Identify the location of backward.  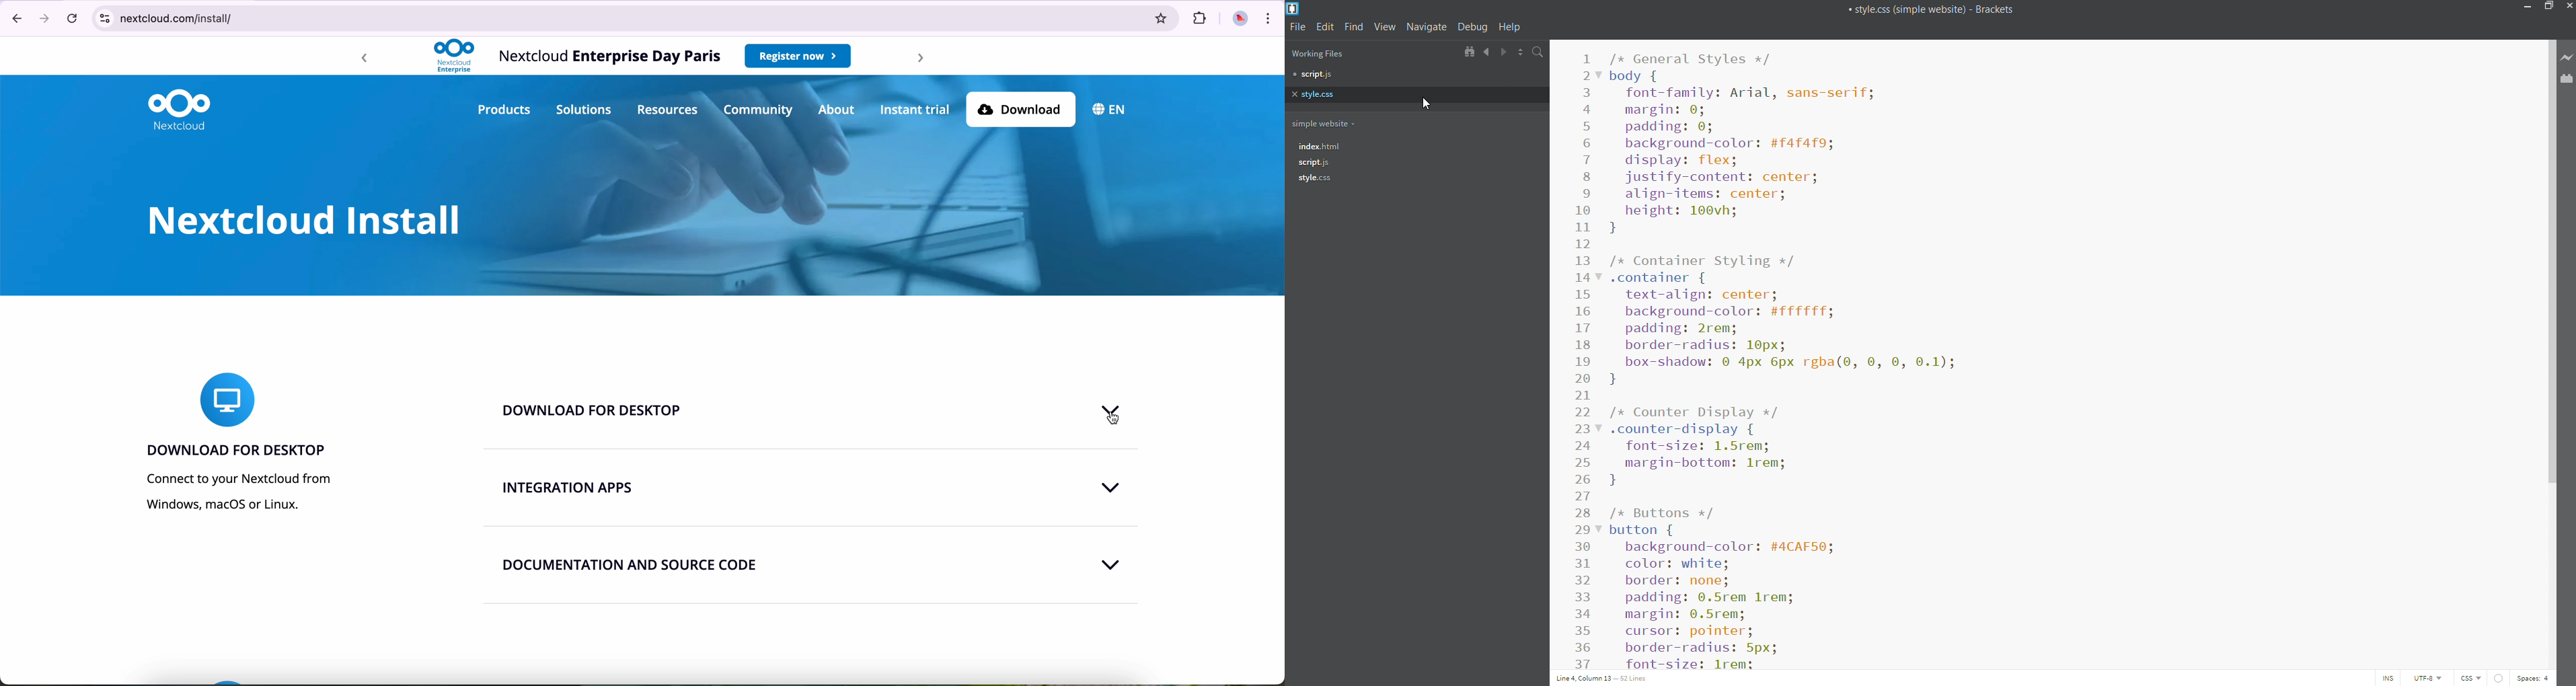
(364, 59).